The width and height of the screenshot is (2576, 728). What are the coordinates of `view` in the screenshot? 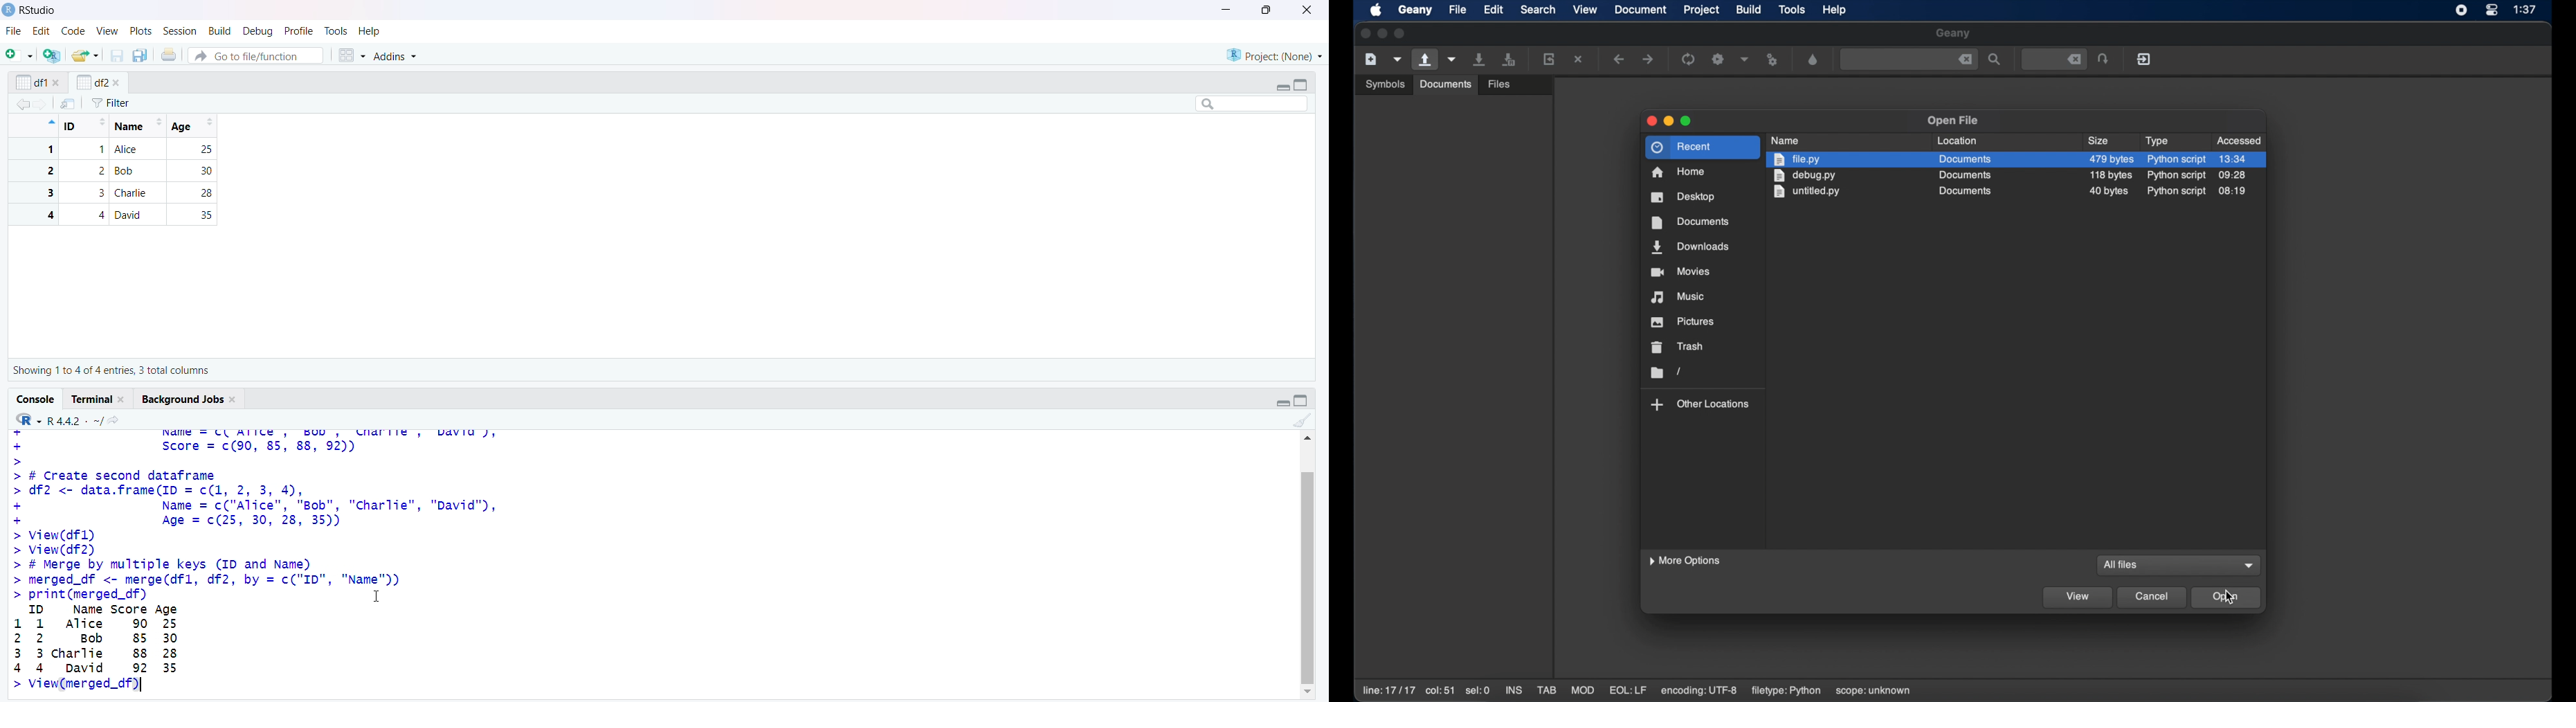 It's located at (108, 32).